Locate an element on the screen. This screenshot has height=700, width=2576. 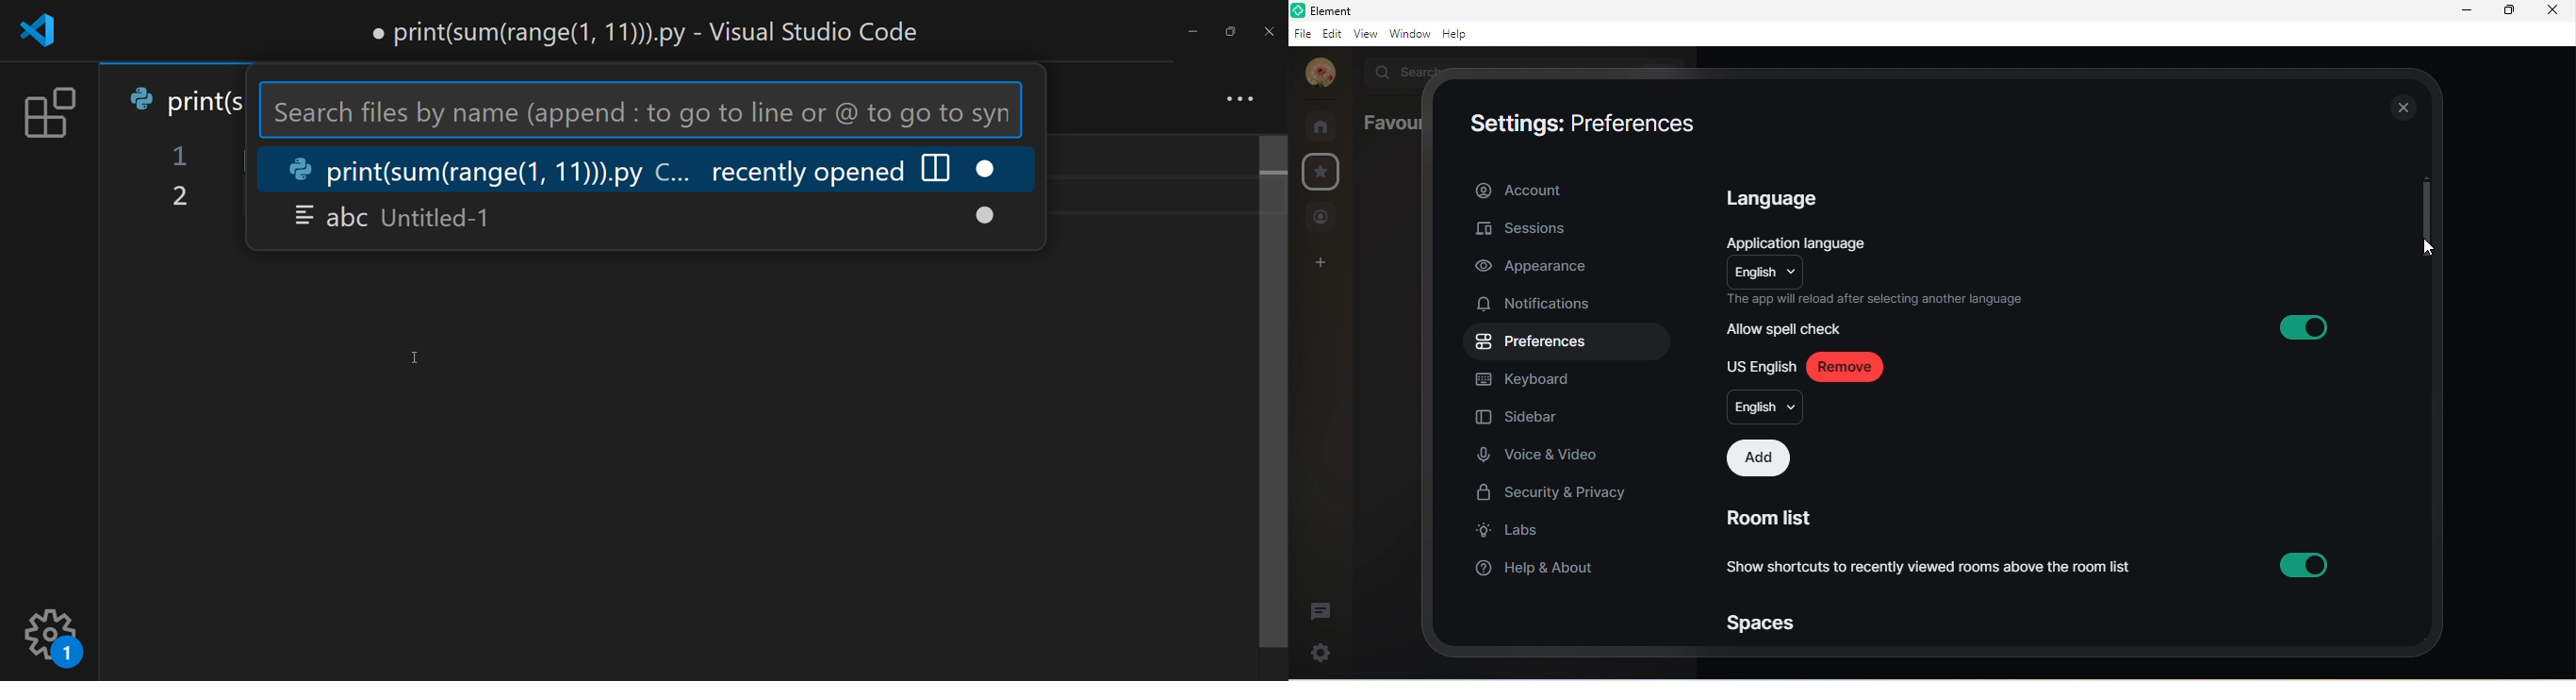
profile photo is located at coordinates (1317, 74).